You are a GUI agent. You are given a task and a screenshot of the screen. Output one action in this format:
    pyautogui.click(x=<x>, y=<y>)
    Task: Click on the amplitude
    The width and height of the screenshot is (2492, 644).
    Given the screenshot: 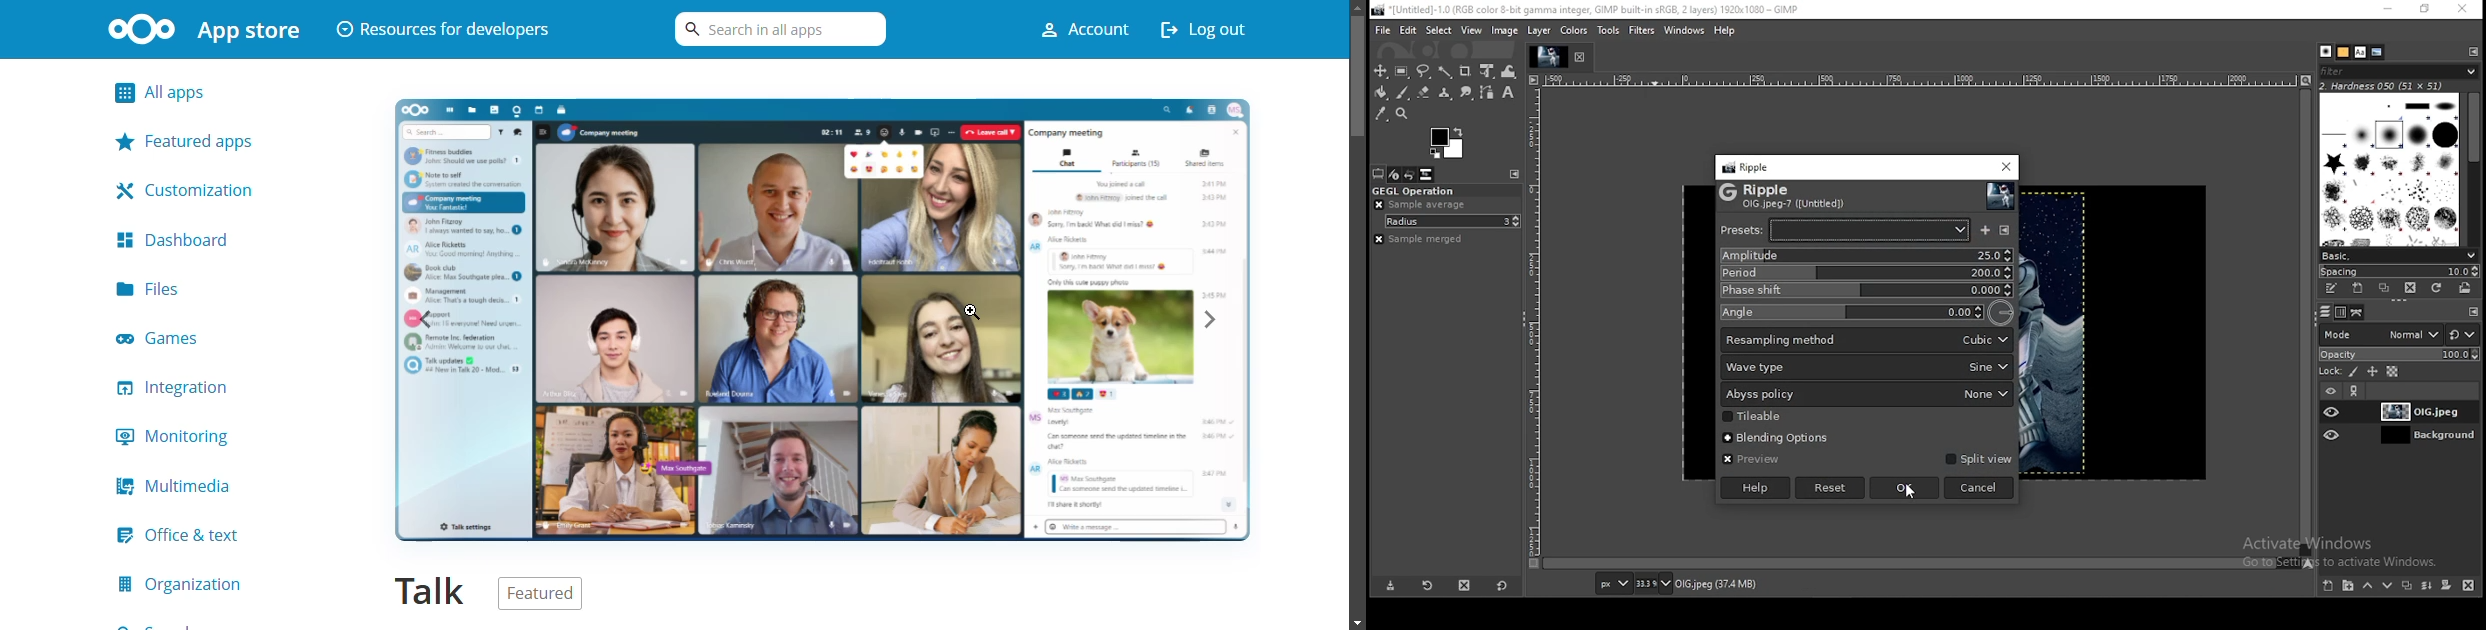 What is the action you would take?
    pyautogui.click(x=1866, y=256)
    